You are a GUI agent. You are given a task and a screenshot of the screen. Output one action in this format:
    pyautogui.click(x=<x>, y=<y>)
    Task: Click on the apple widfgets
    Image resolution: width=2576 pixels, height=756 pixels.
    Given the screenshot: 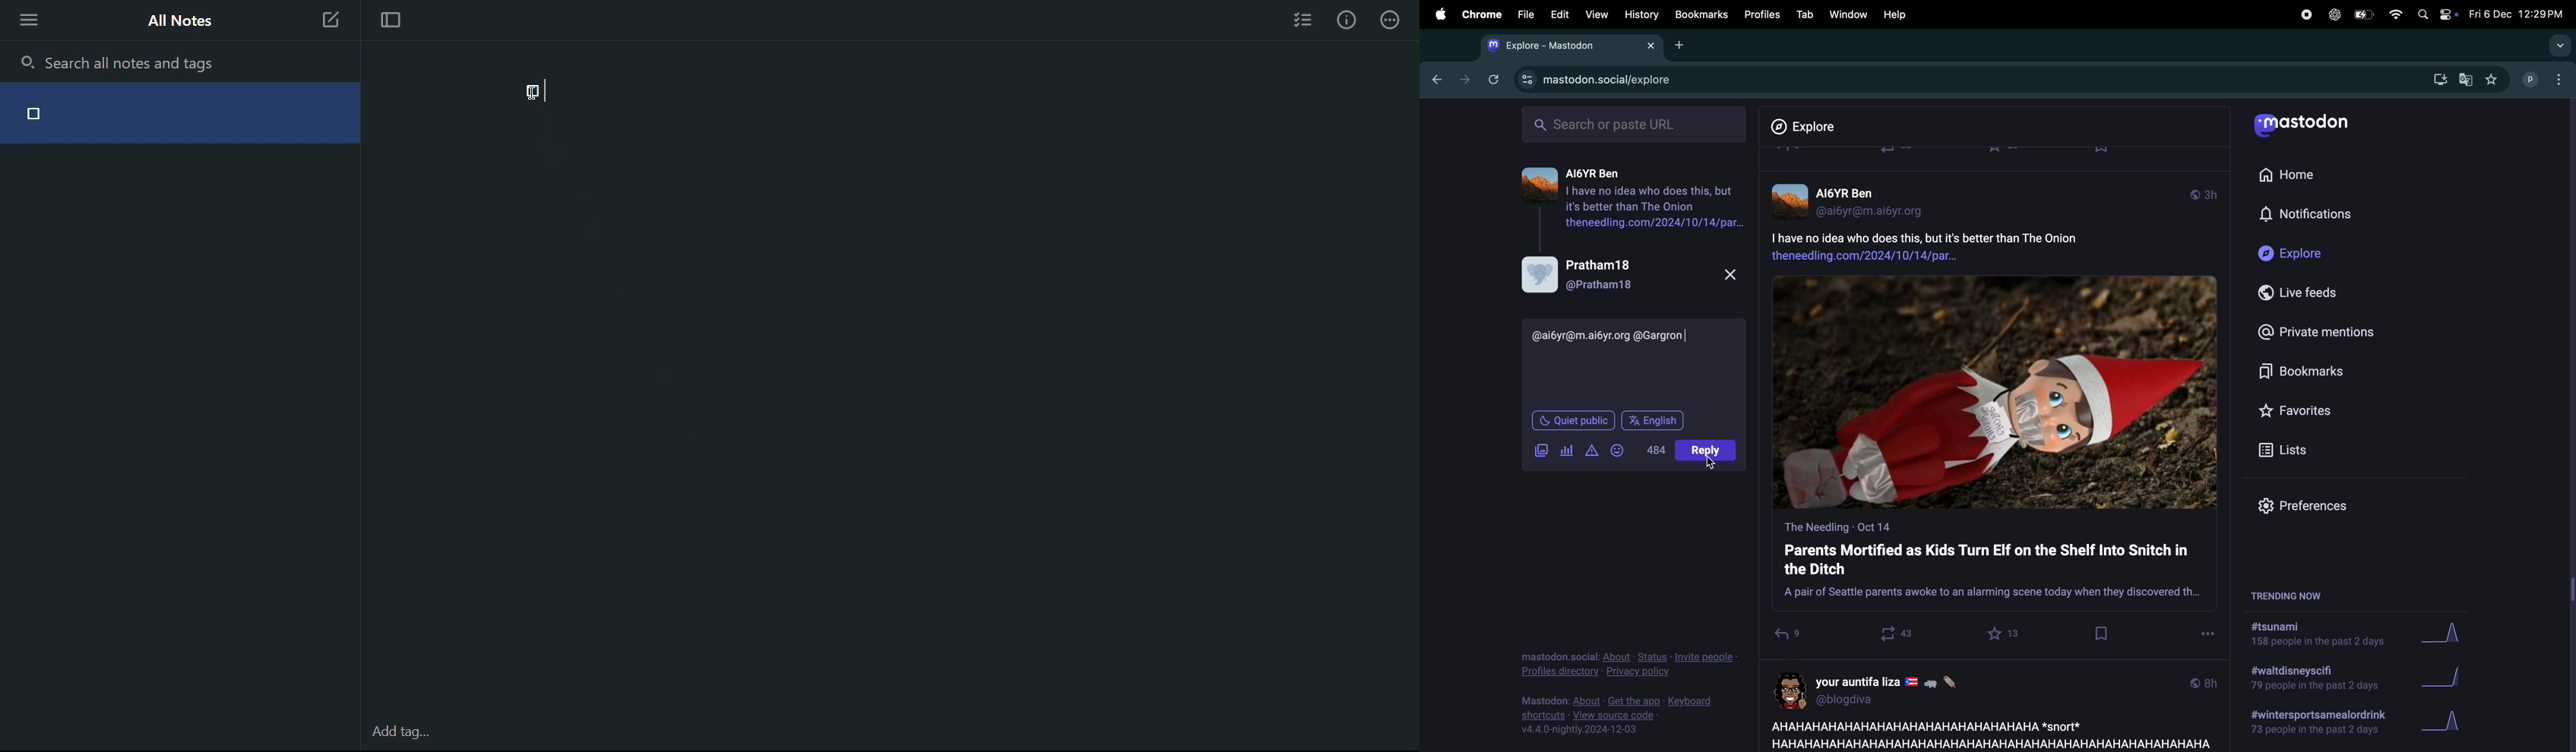 What is the action you would take?
    pyautogui.click(x=2435, y=12)
    